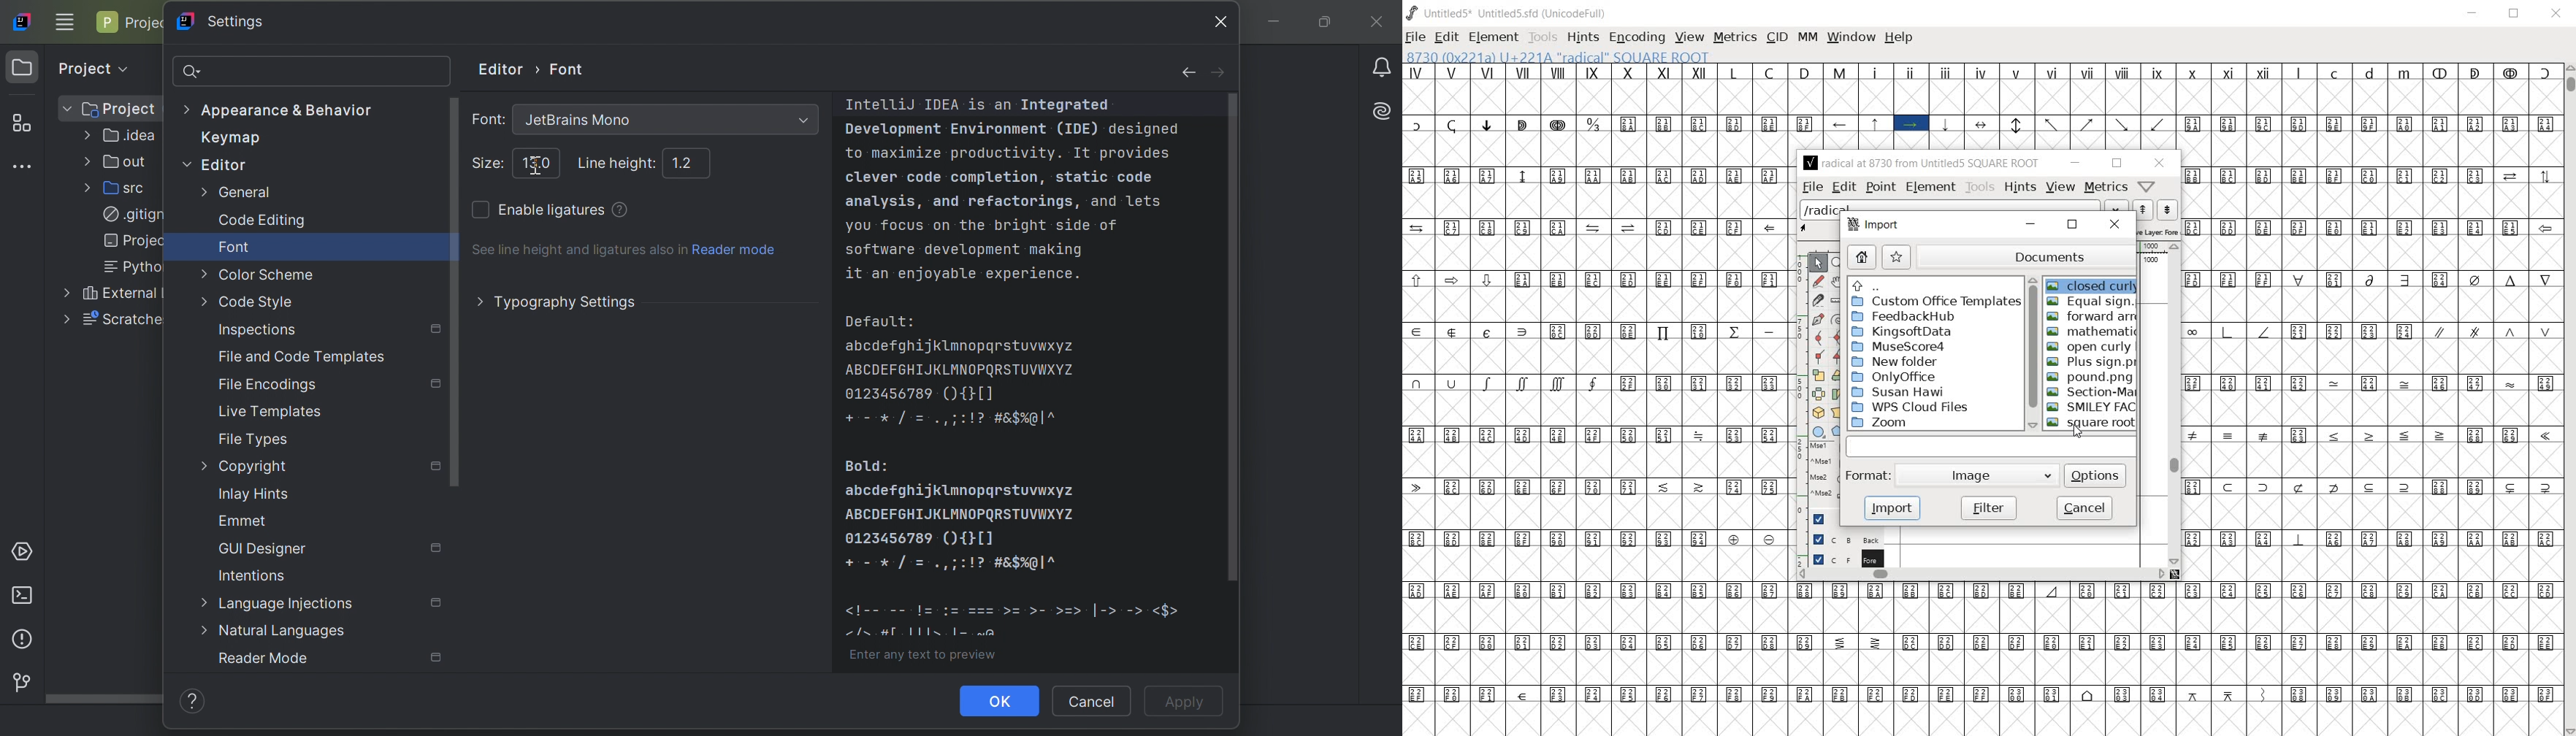  What do you see at coordinates (2092, 377) in the screenshot?
I see `pound.png` at bounding box center [2092, 377].